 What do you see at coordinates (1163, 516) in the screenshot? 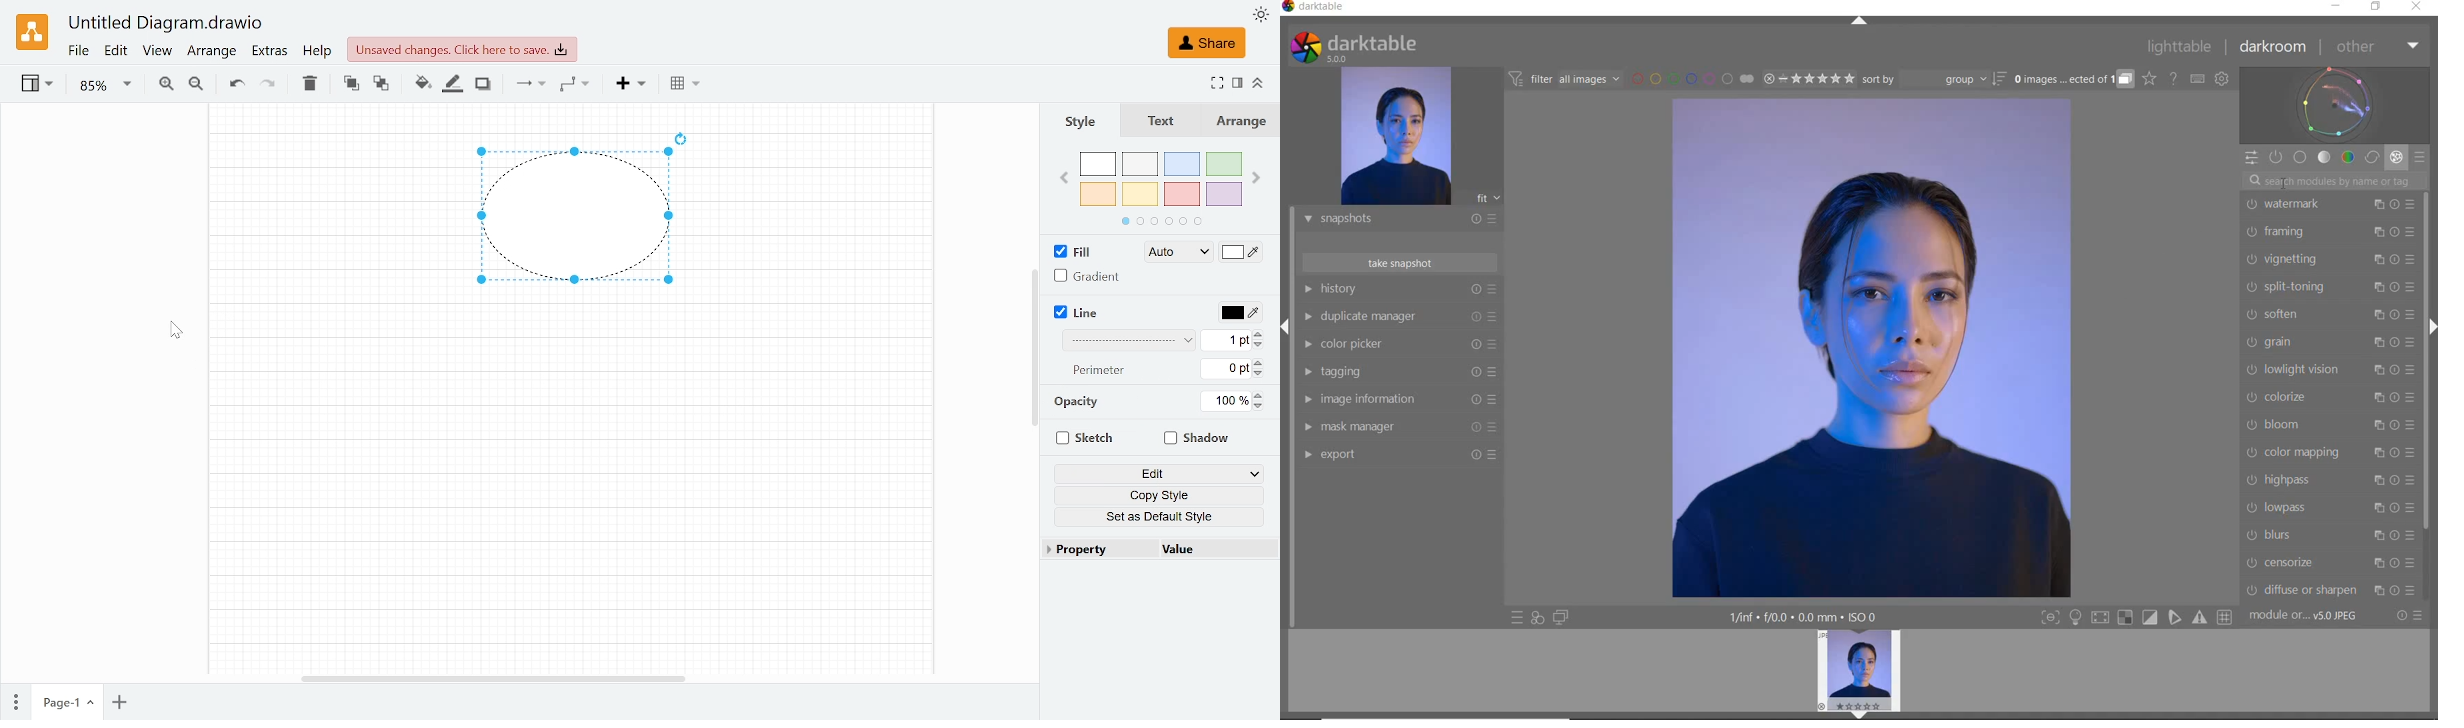
I see `Set a default style` at bounding box center [1163, 516].